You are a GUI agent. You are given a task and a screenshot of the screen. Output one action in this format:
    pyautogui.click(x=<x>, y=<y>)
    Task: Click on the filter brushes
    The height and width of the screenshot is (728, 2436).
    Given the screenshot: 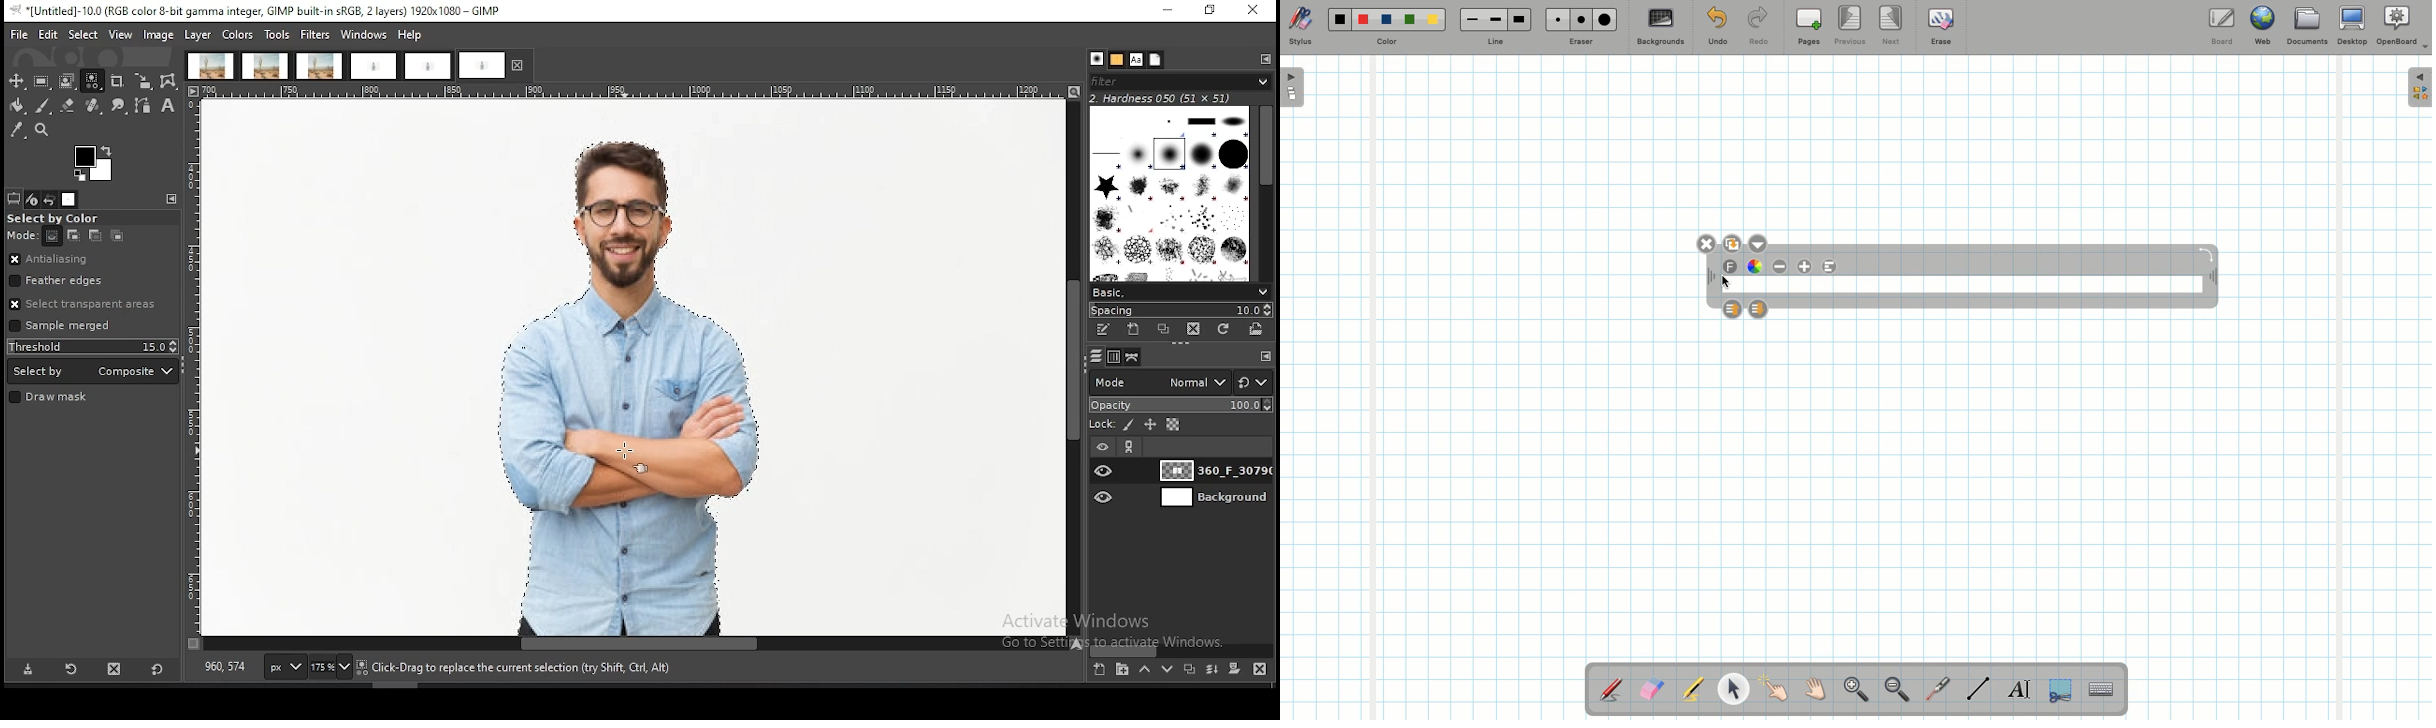 What is the action you would take?
    pyautogui.click(x=1180, y=82)
    